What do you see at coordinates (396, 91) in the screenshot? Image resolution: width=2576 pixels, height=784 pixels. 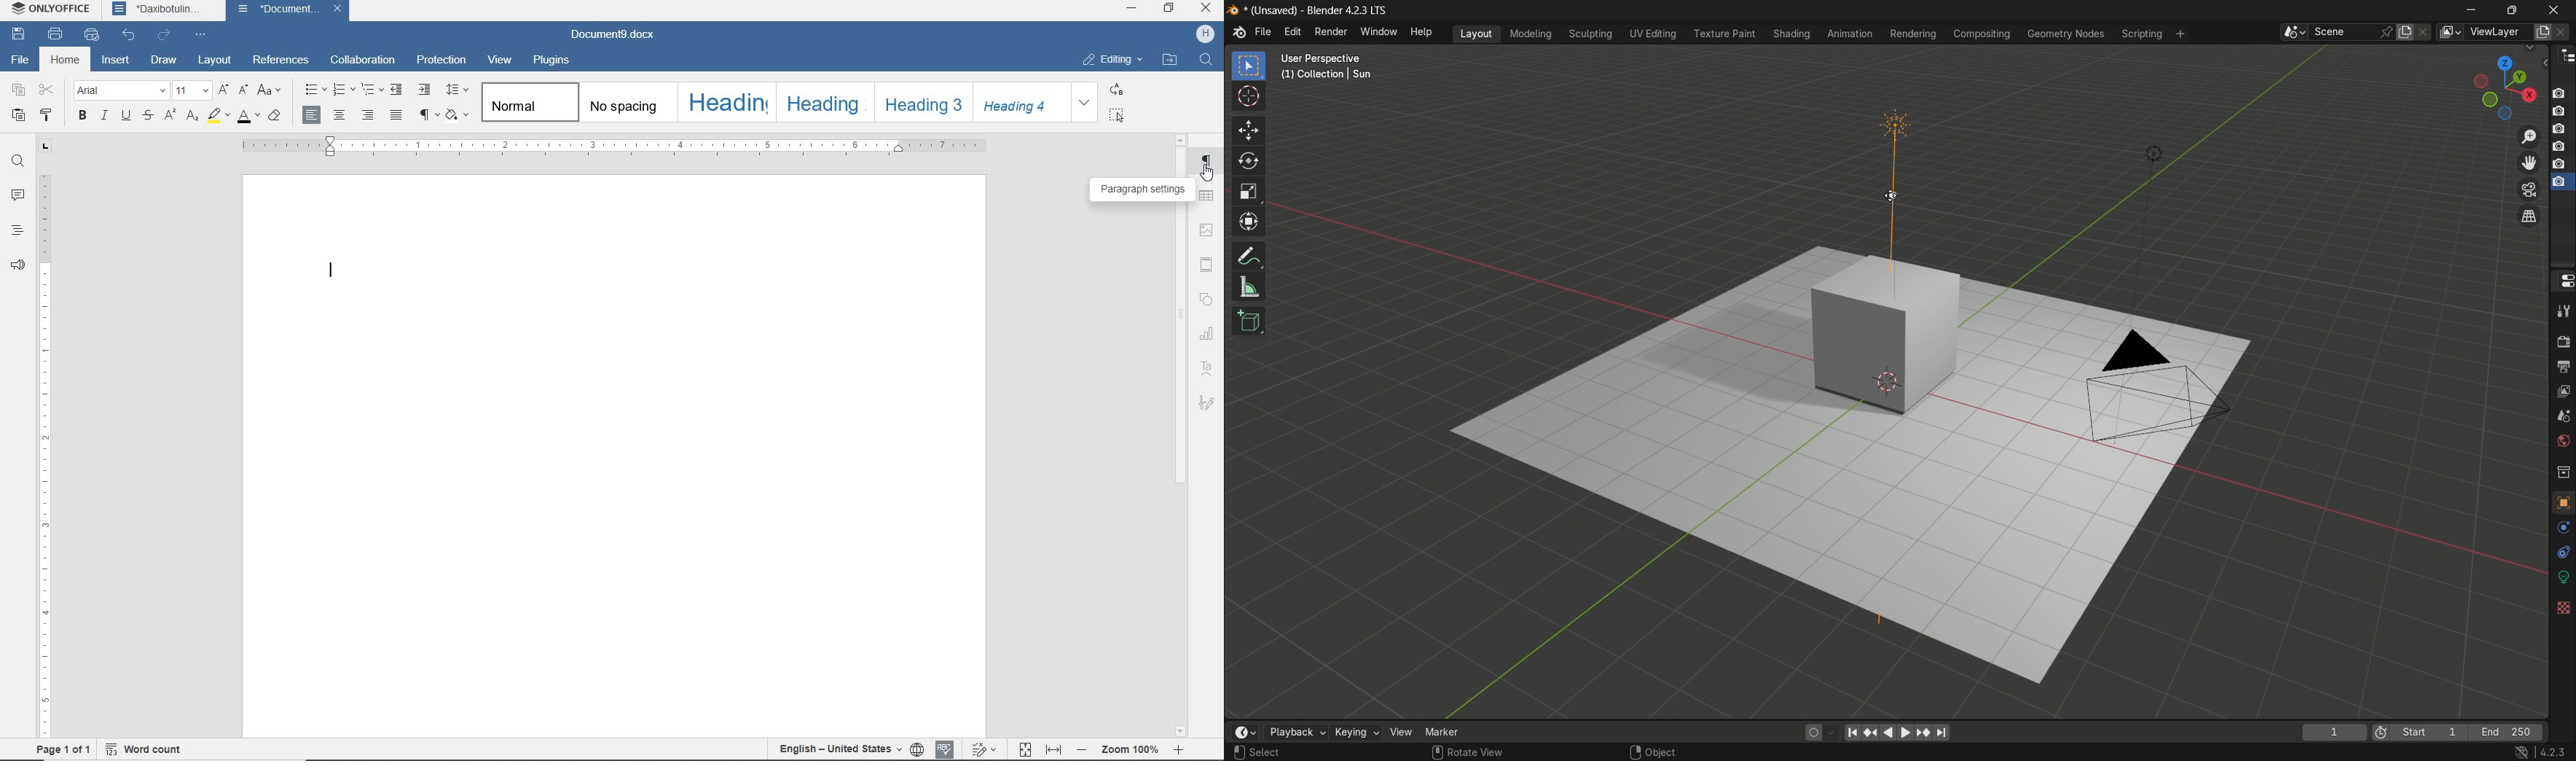 I see `decrease indent` at bounding box center [396, 91].